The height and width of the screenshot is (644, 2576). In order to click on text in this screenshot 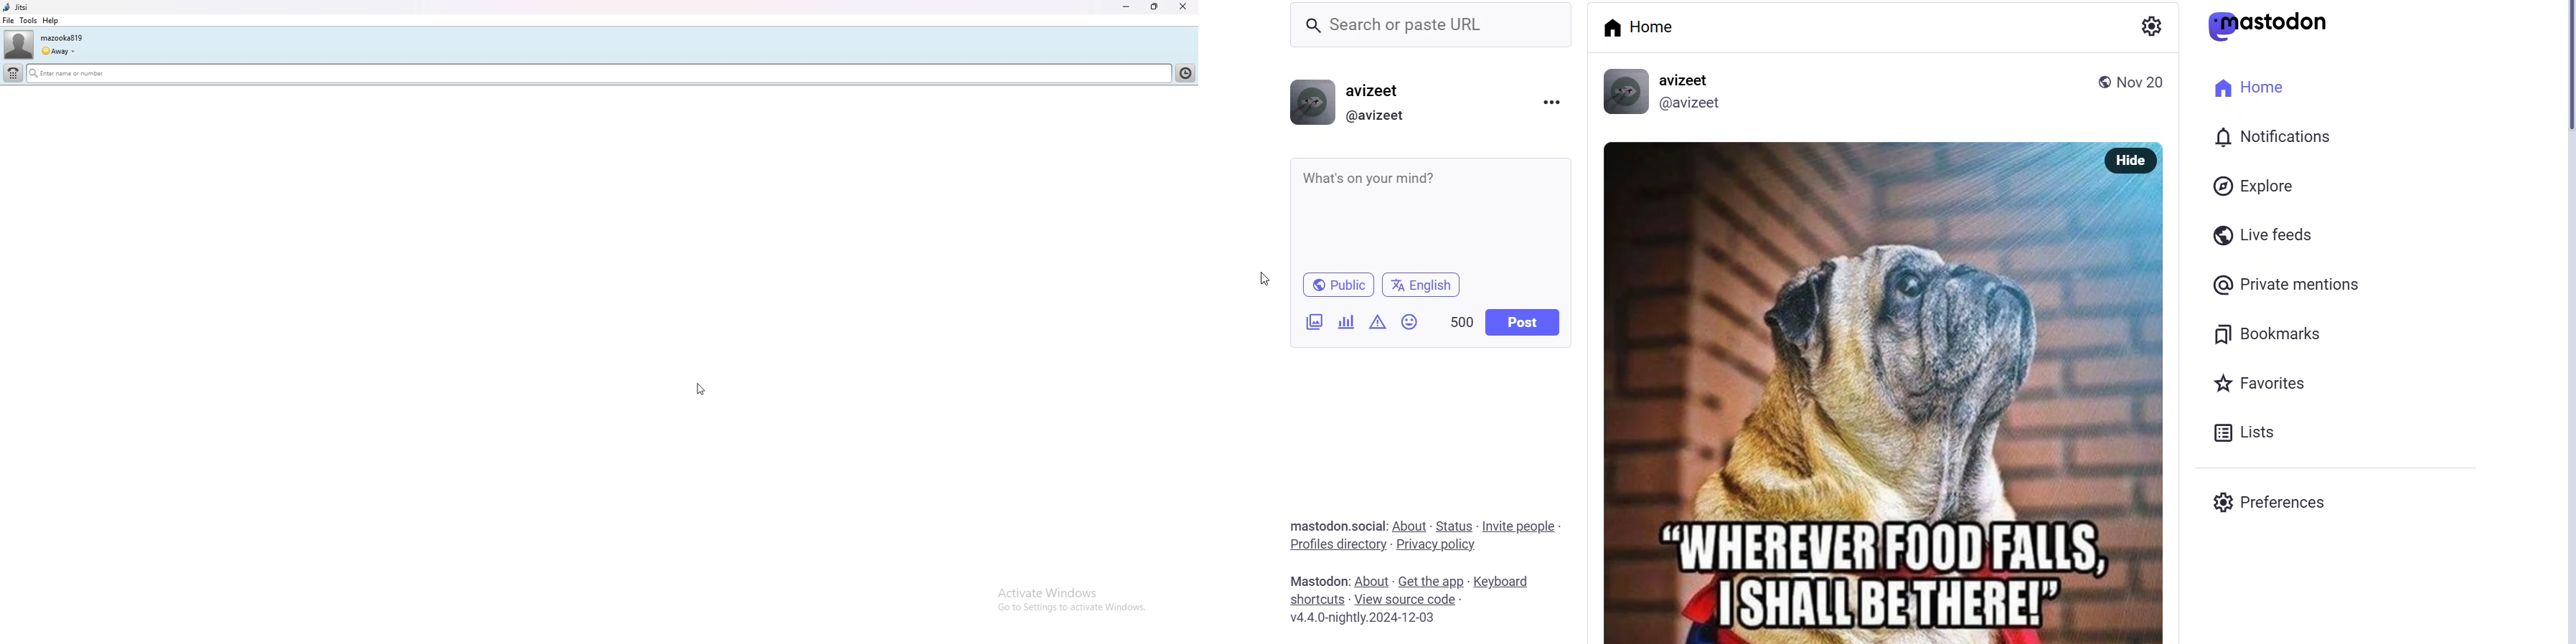, I will do `click(1315, 580)`.